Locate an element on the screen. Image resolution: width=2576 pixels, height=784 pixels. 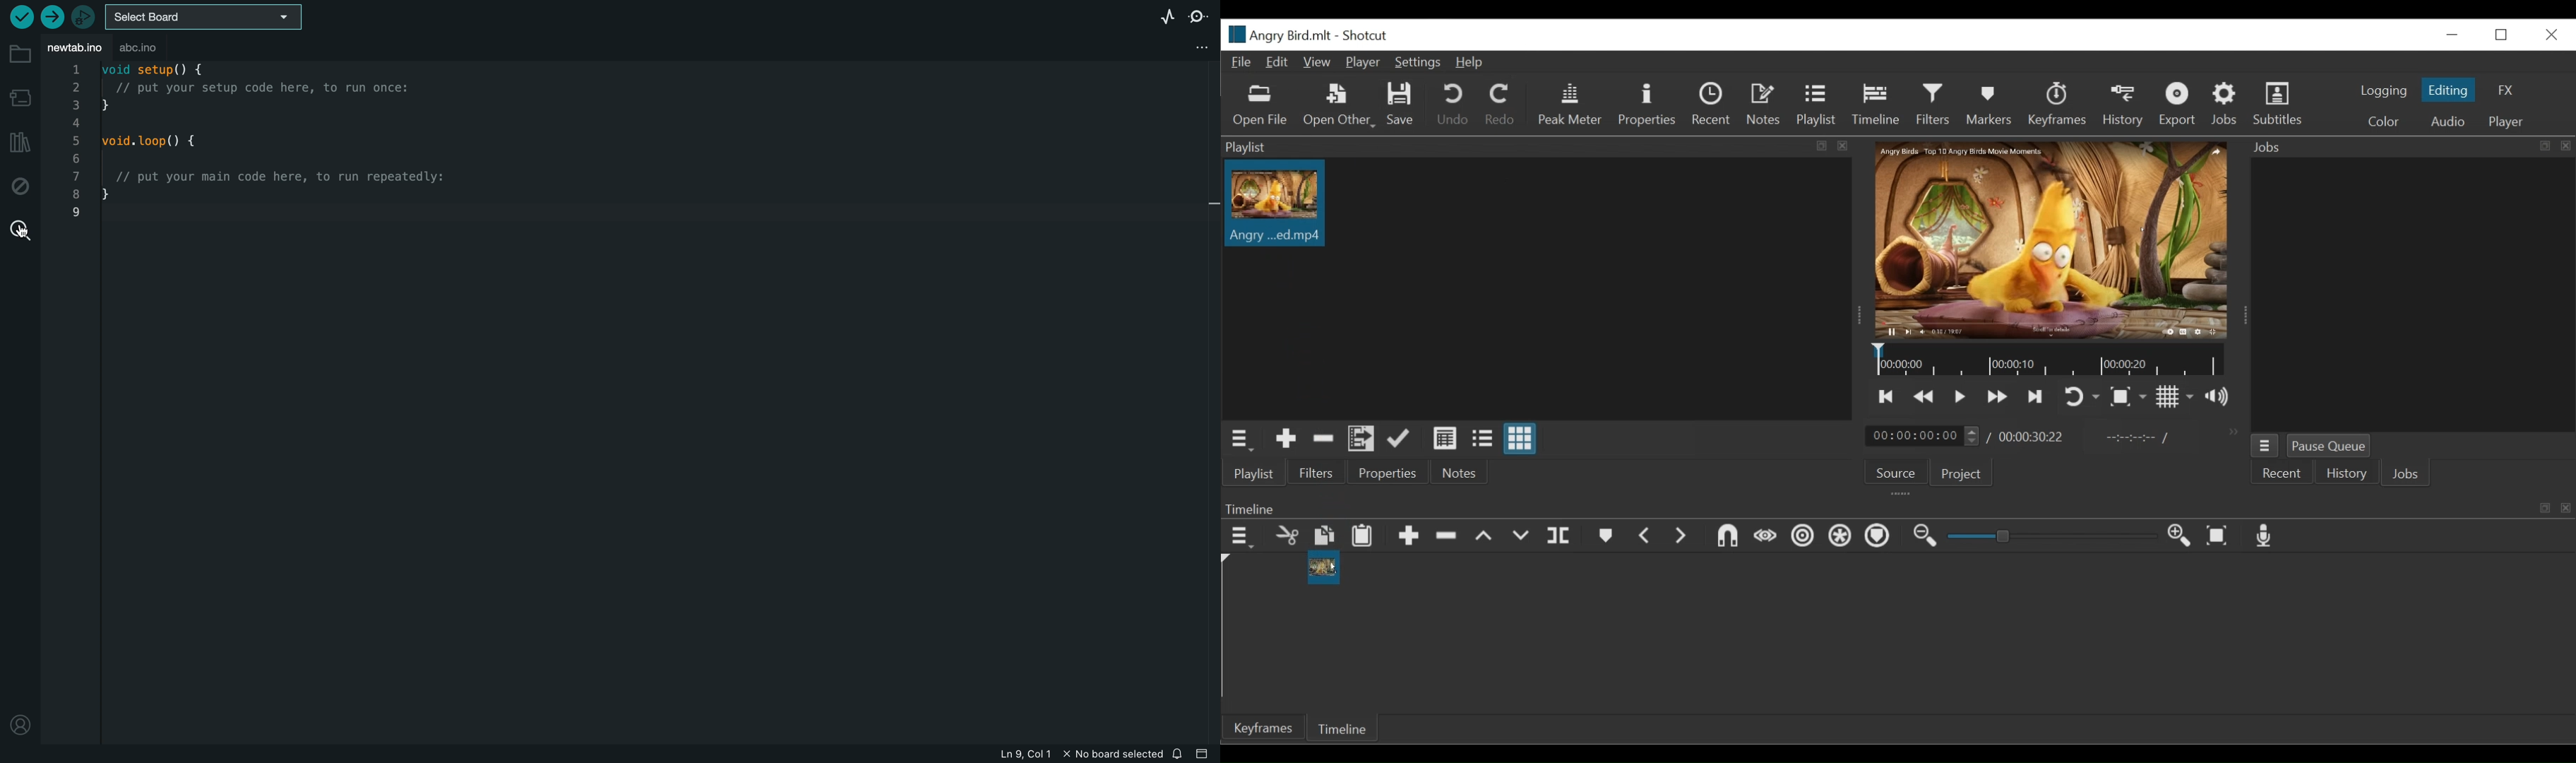
Current duration is located at coordinates (1923, 436).